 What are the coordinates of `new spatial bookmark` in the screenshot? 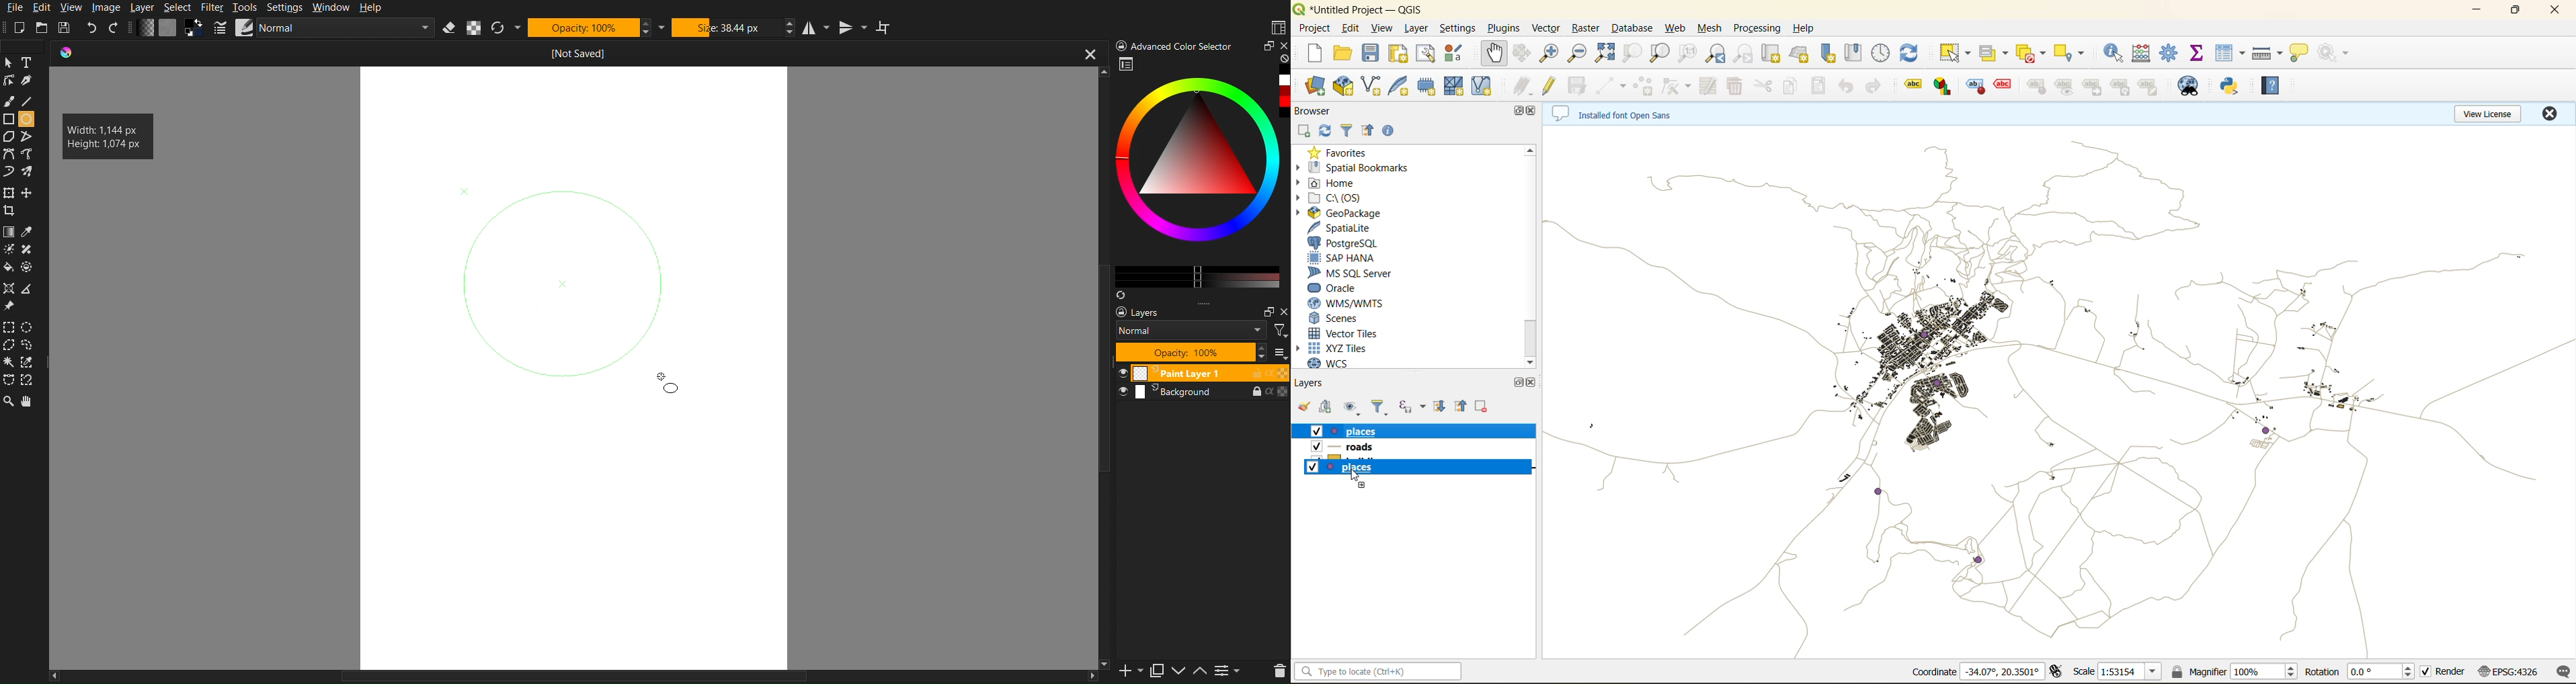 It's located at (1832, 52).